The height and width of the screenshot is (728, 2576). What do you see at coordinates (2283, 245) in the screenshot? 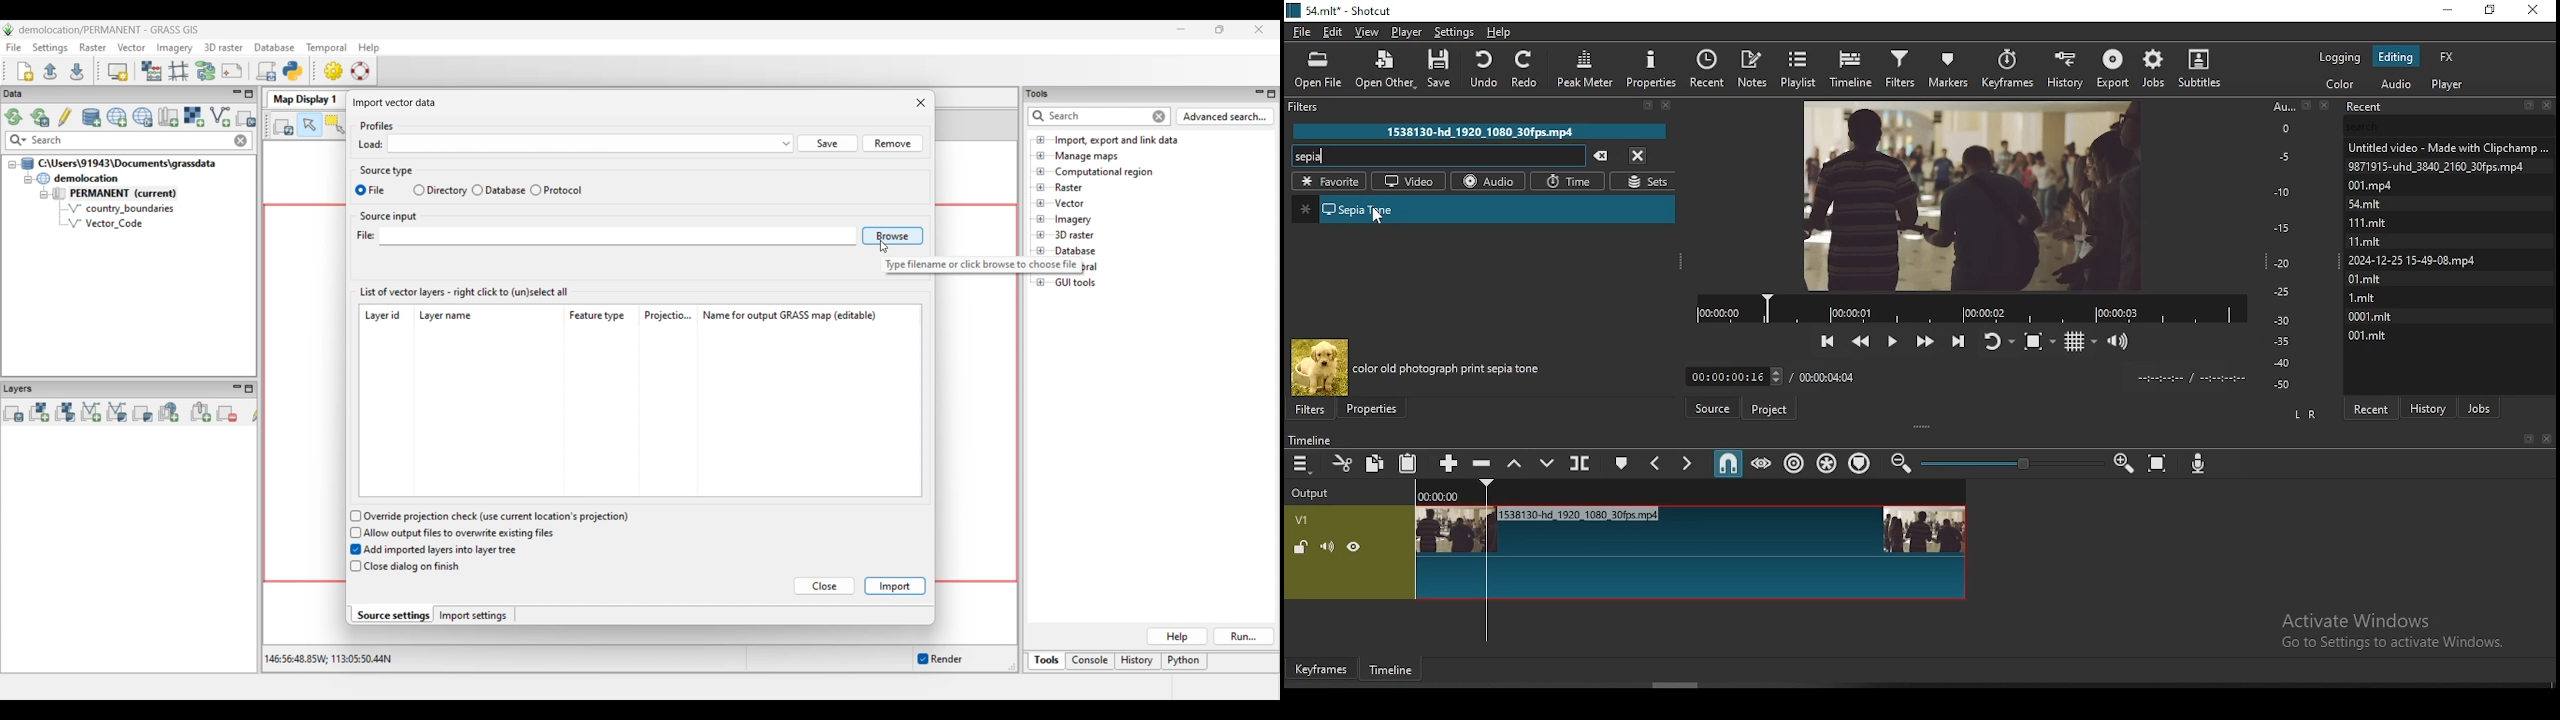
I see `scale` at bounding box center [2283, 245].